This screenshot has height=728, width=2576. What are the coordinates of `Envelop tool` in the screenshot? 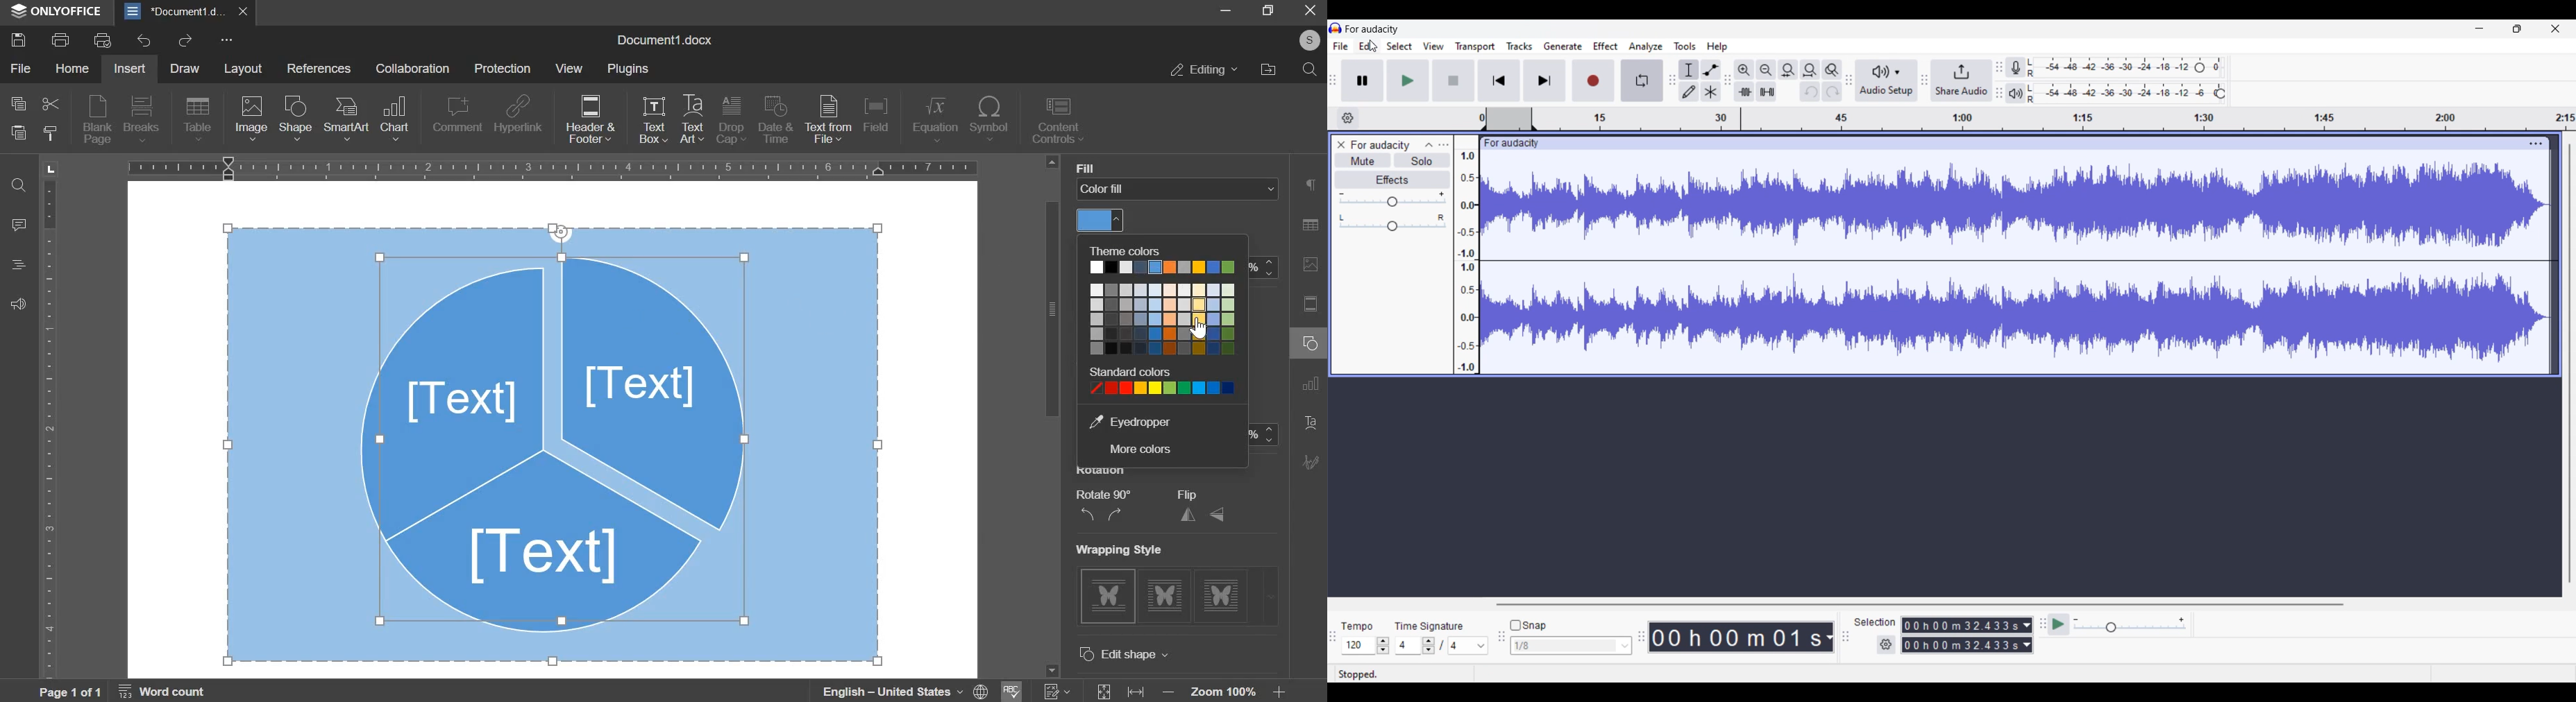 It's located at (1711, 70).